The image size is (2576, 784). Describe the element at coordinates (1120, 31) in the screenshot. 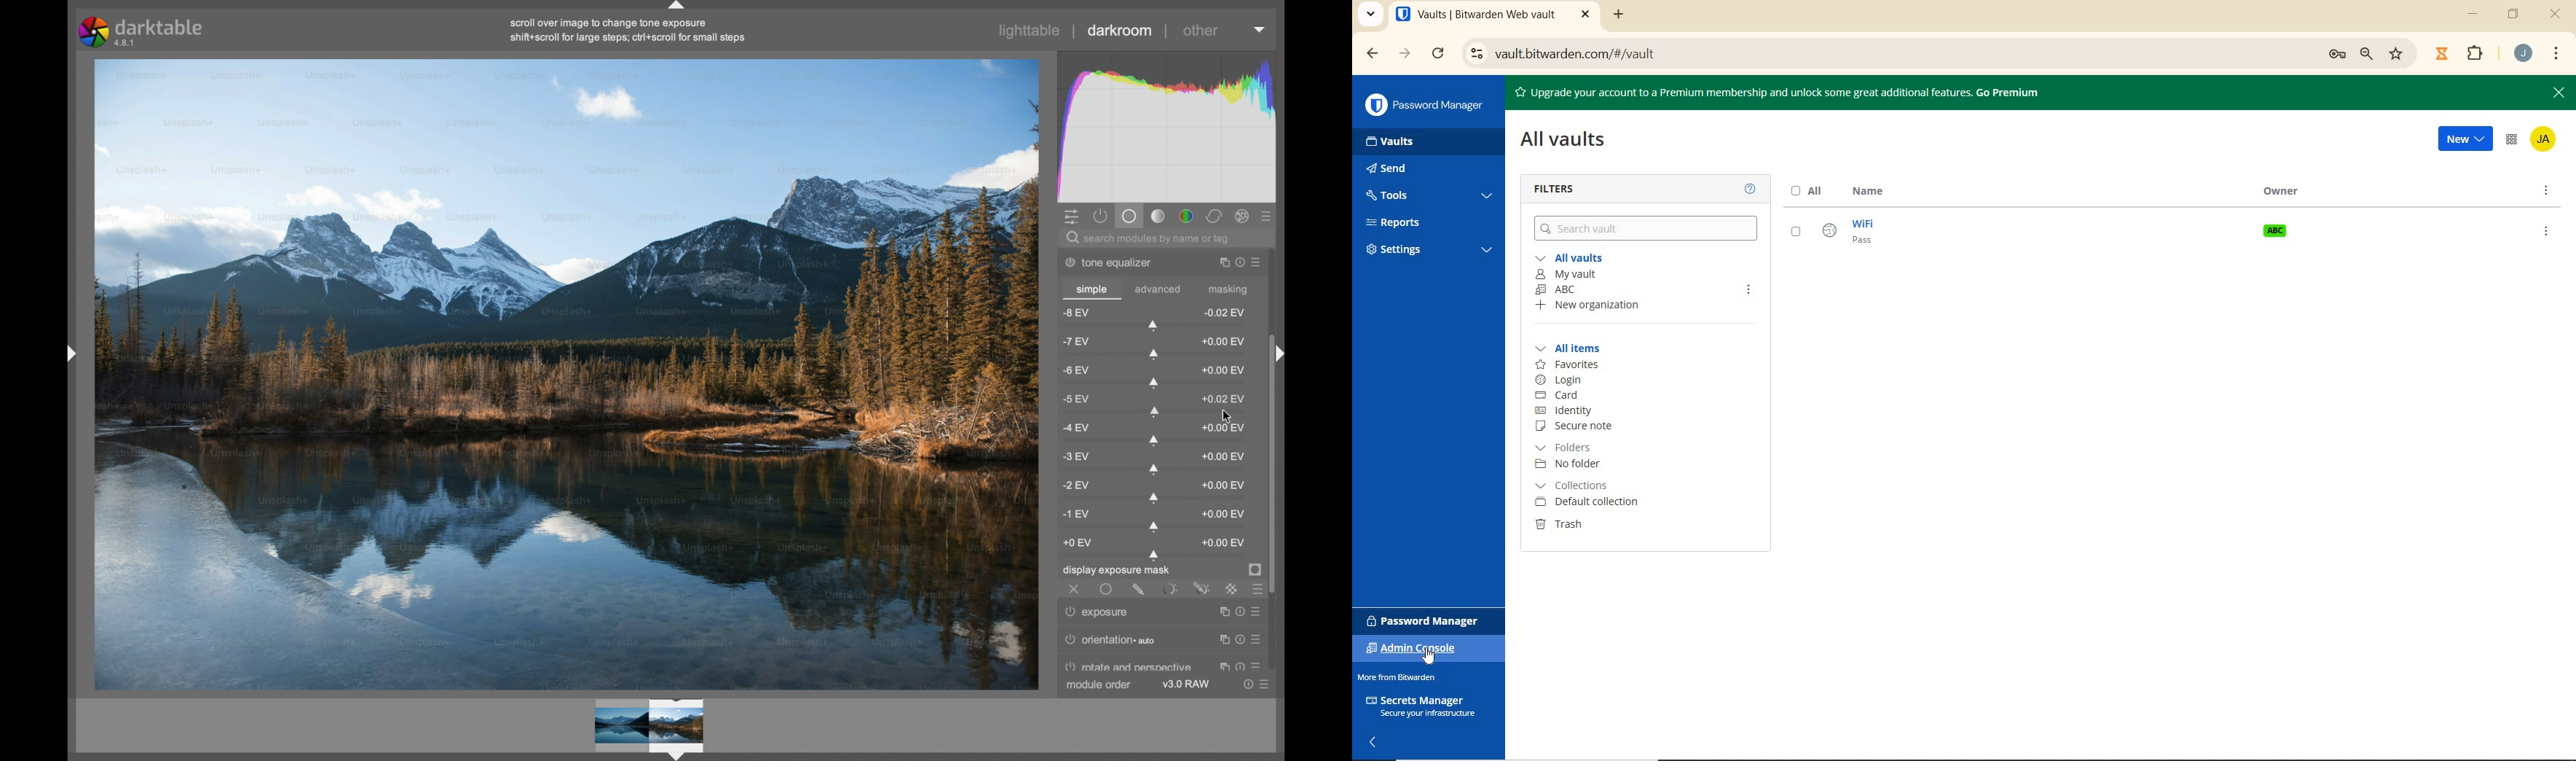

I see `darkroom` at that location.